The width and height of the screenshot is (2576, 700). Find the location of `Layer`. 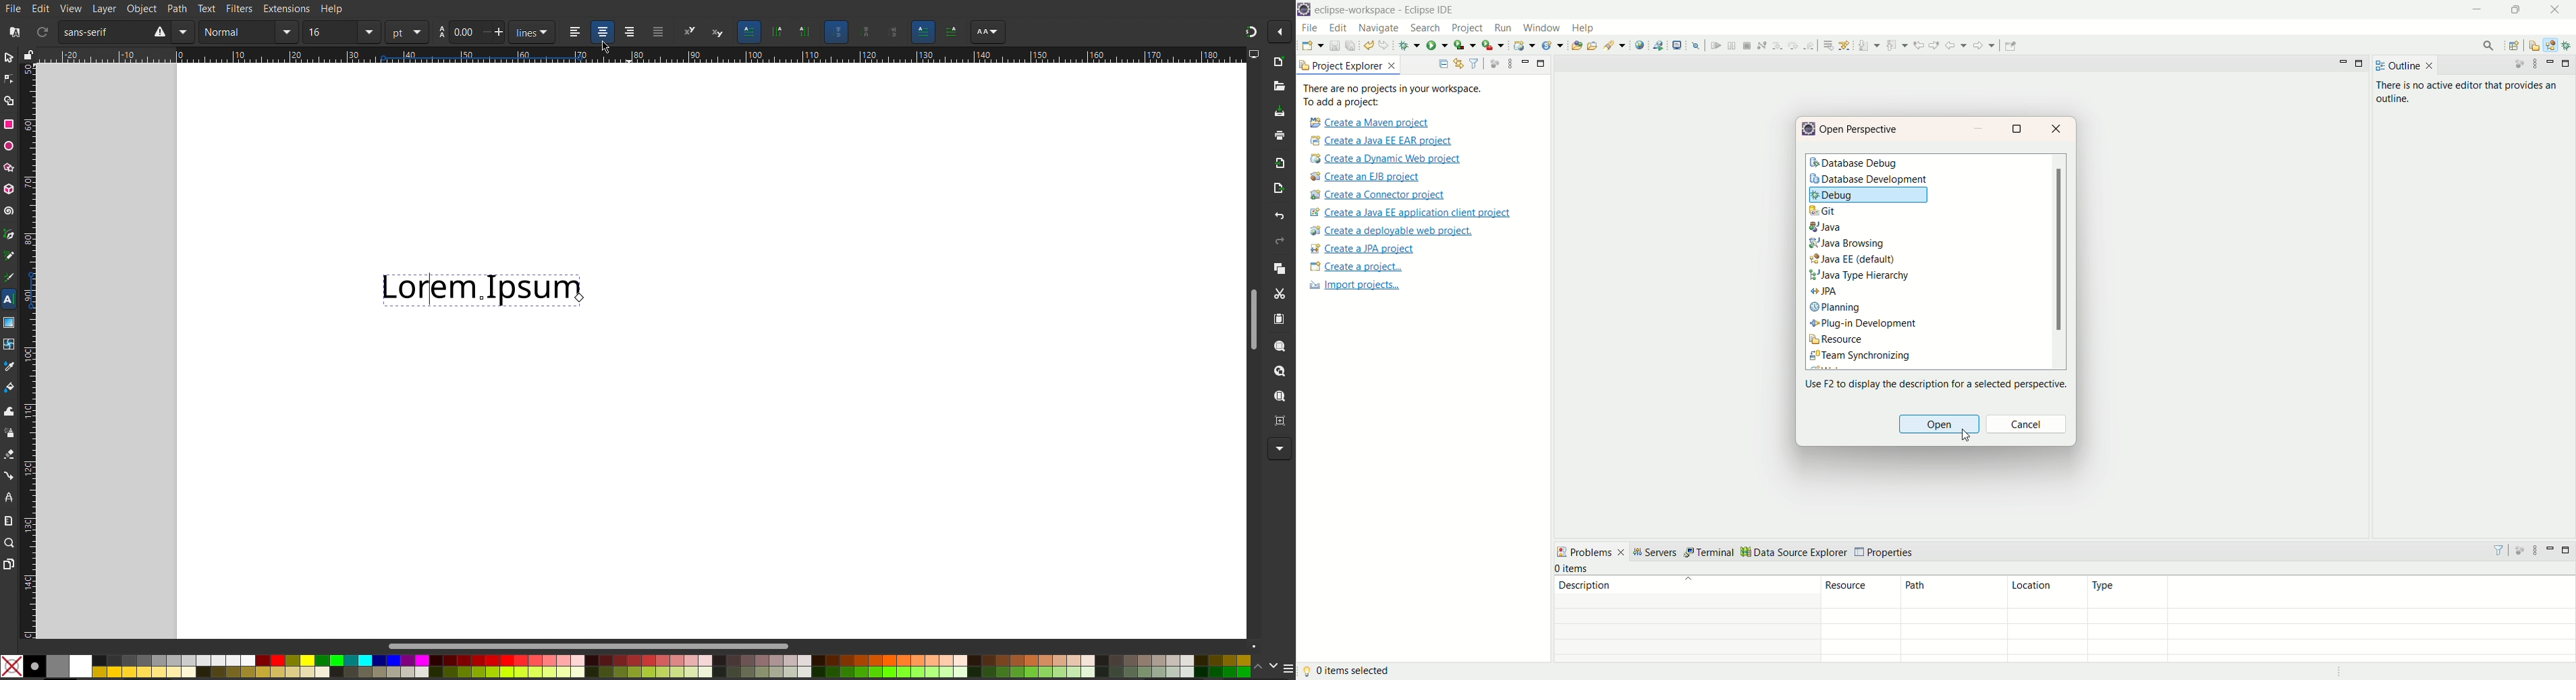

Layer is located at coordinates (107, 9).